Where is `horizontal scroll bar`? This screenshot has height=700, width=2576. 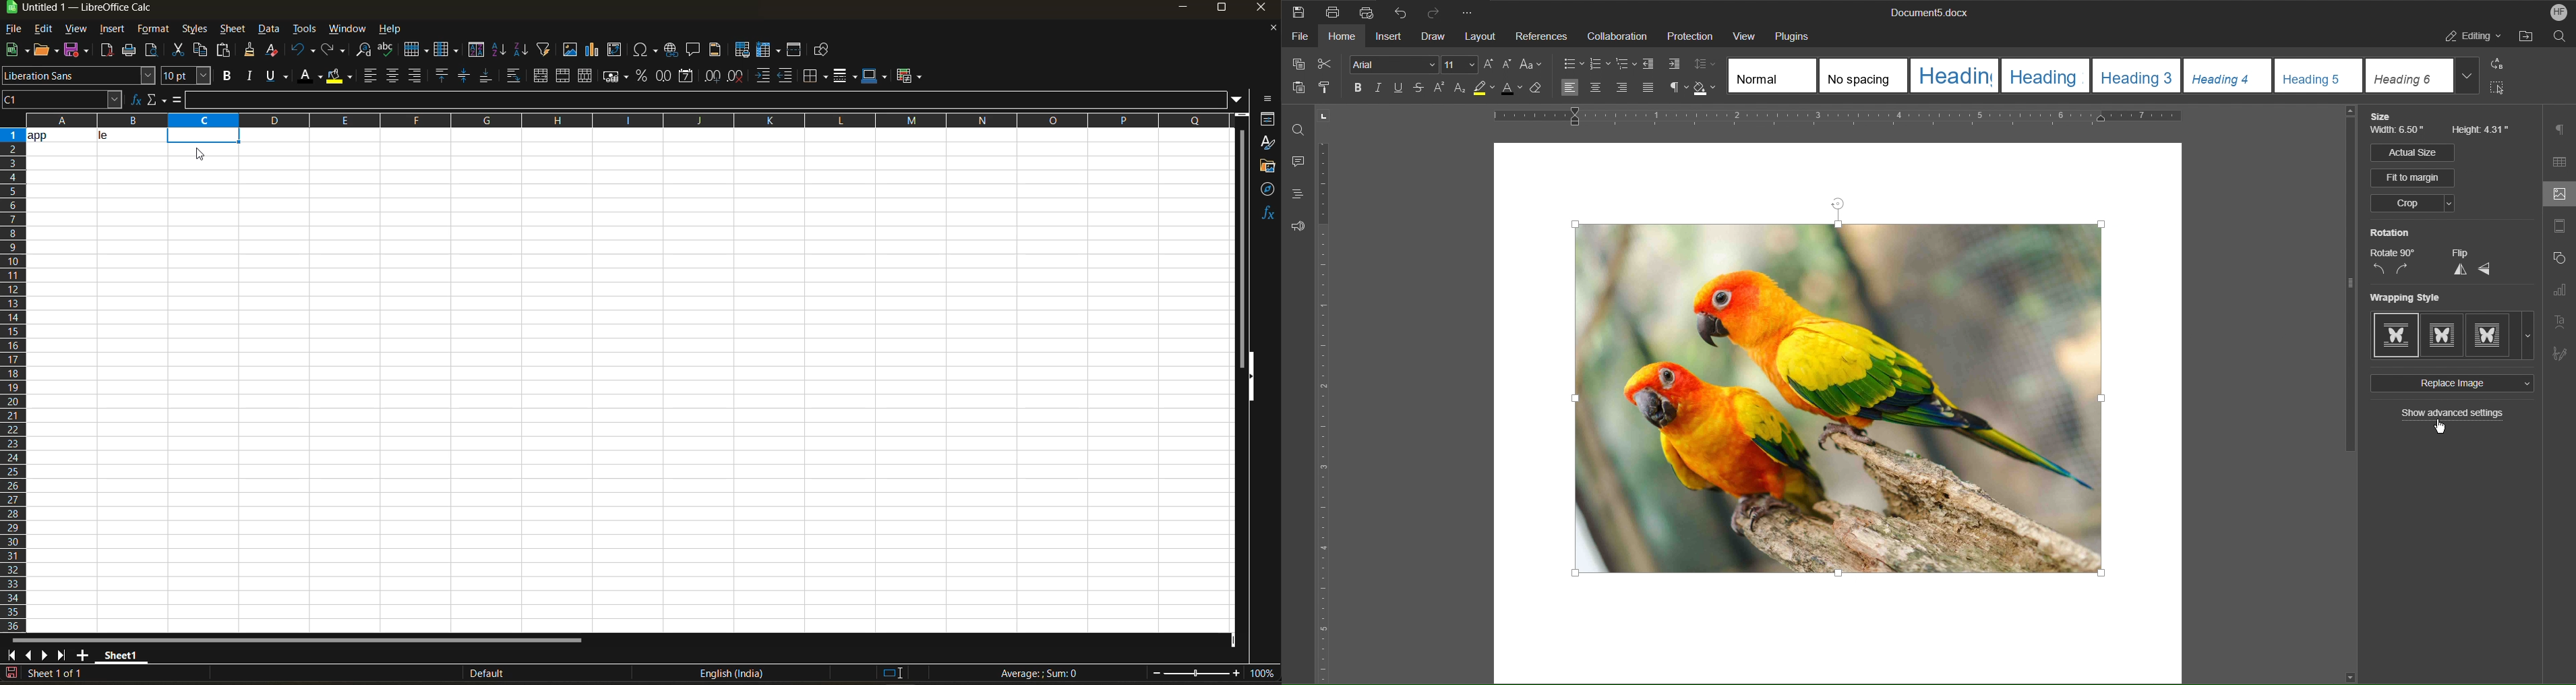
horizontal scroll bar is located at coordinates (296, 640).